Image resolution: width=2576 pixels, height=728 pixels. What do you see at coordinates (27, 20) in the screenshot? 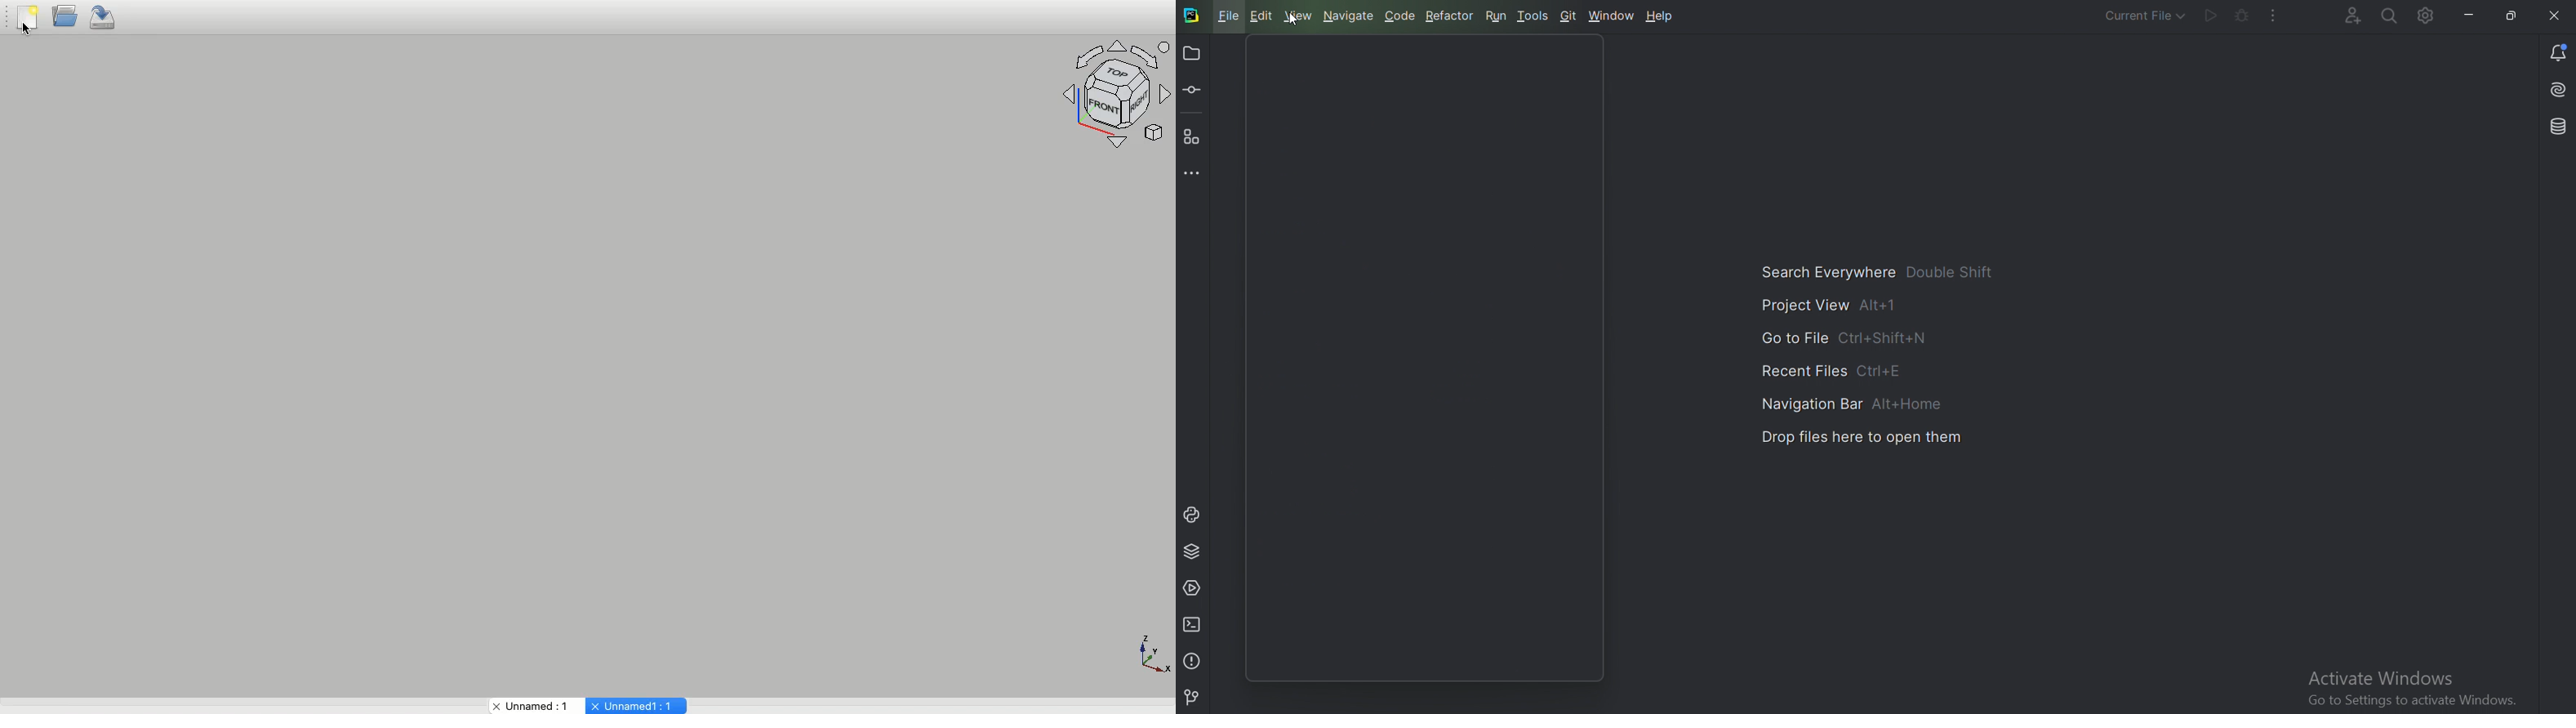
I see `New` at bounding box center [27, 20].